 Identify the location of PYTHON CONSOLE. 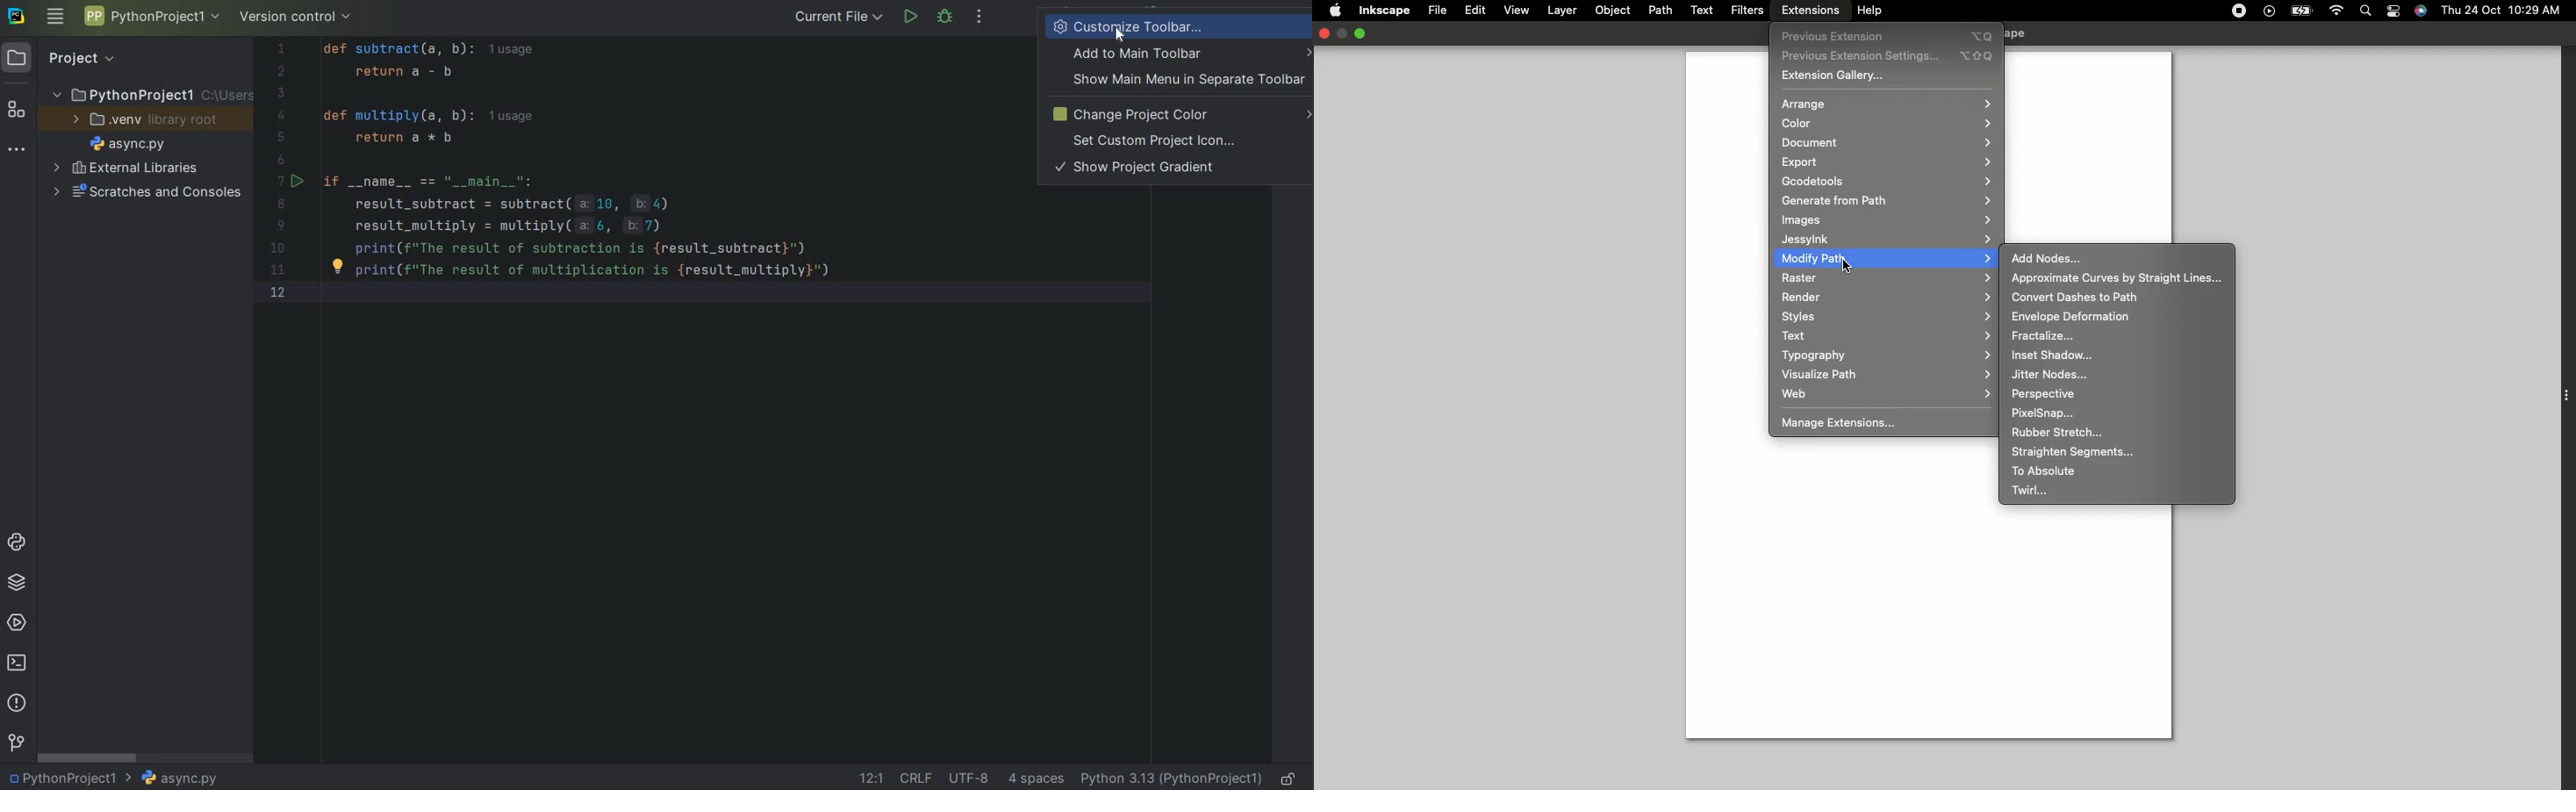
(19, 545).